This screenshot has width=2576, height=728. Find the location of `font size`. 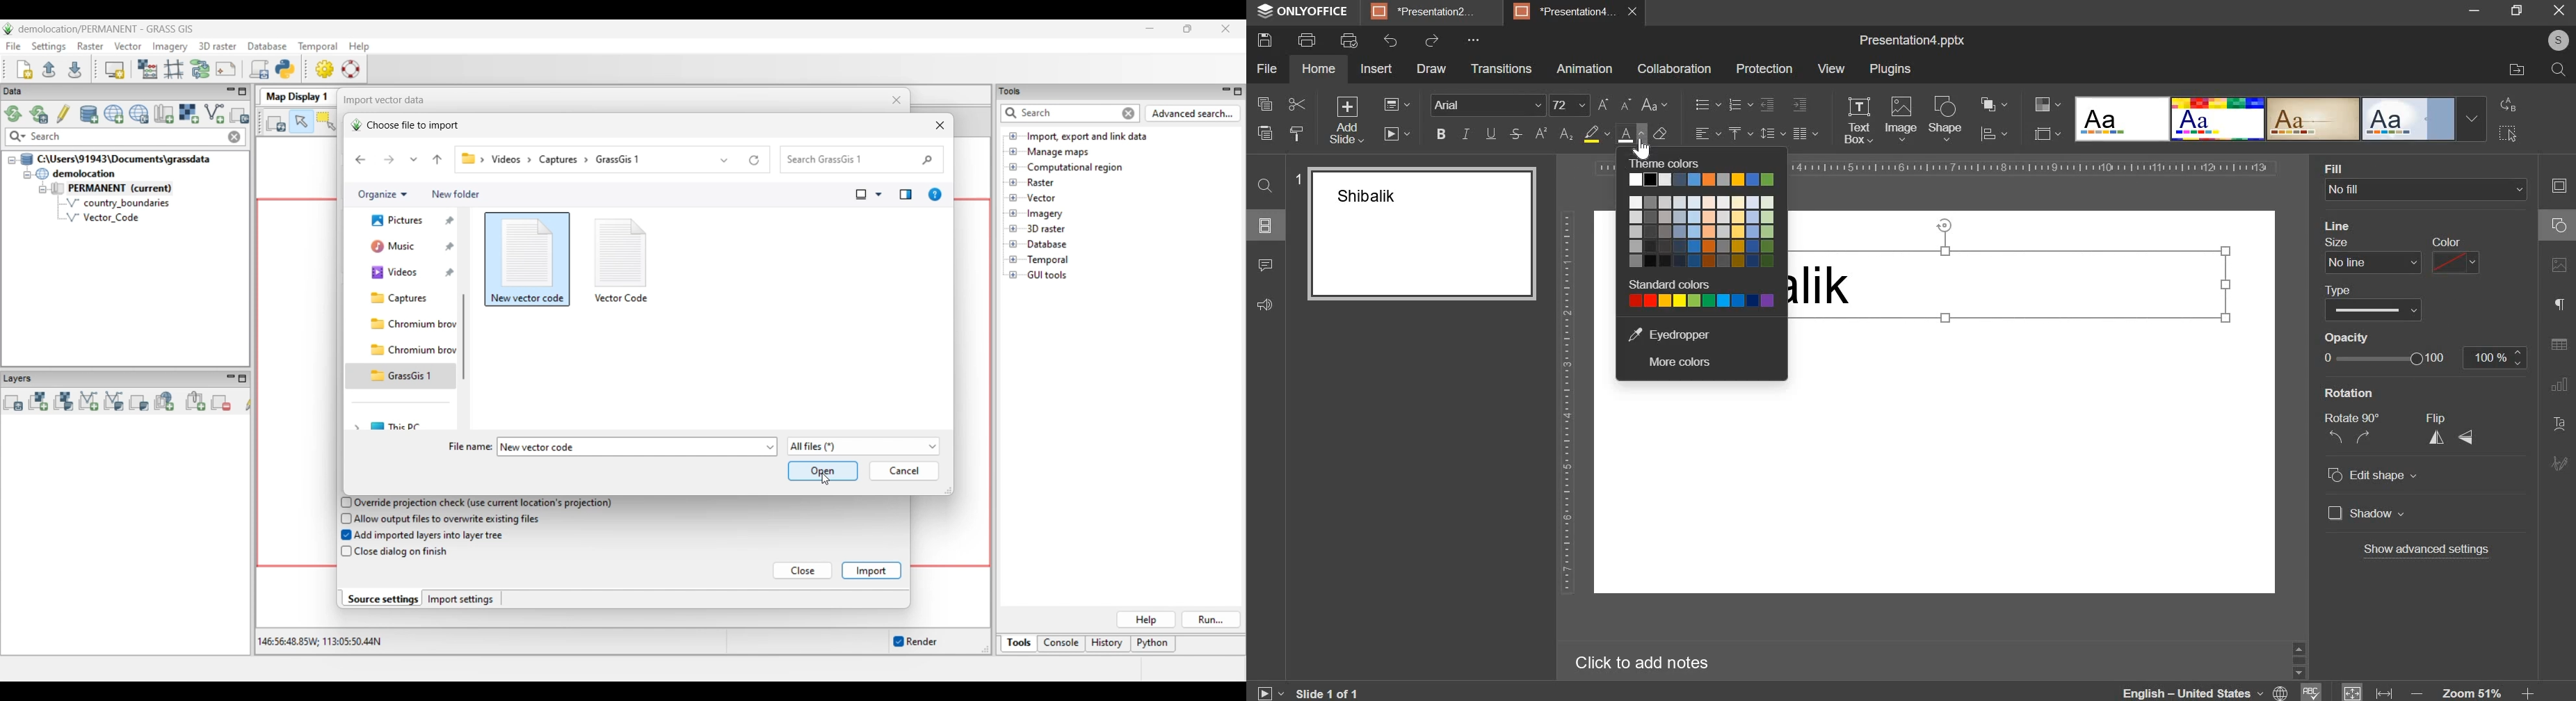

font size is located at coordinates (1569, 105).